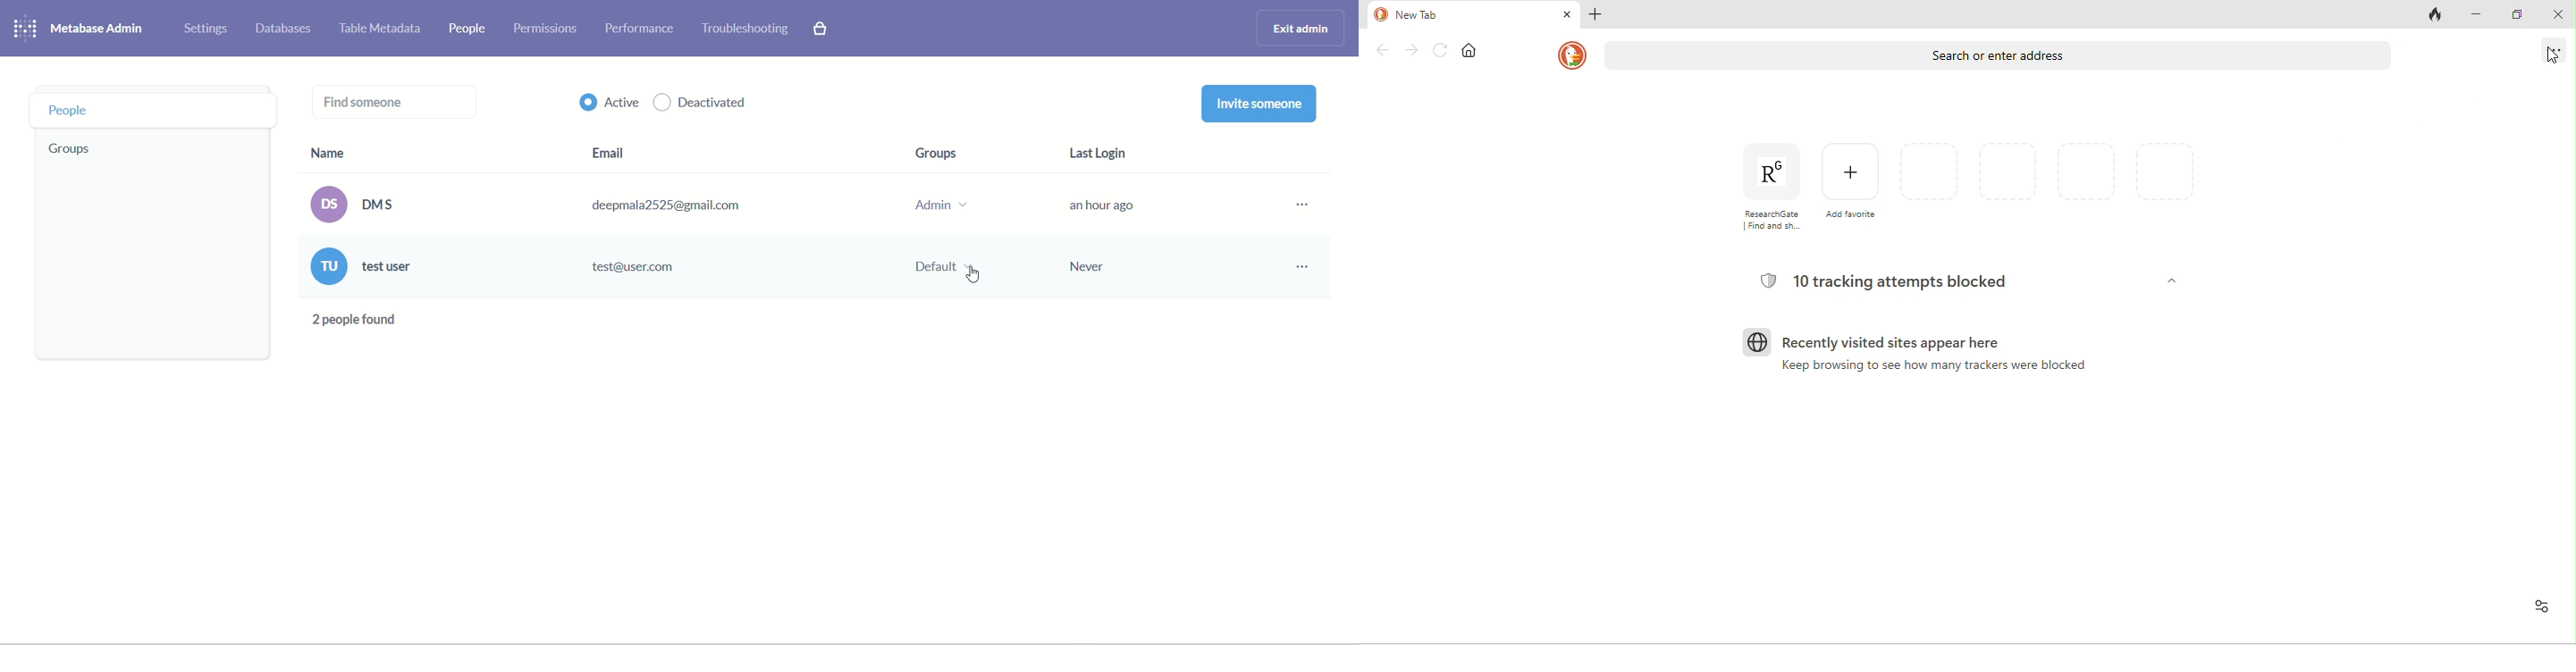  Describe the element at coordinates (1907, 282) in the screenshot. I see `10 tracking attempts blocked` at that location.